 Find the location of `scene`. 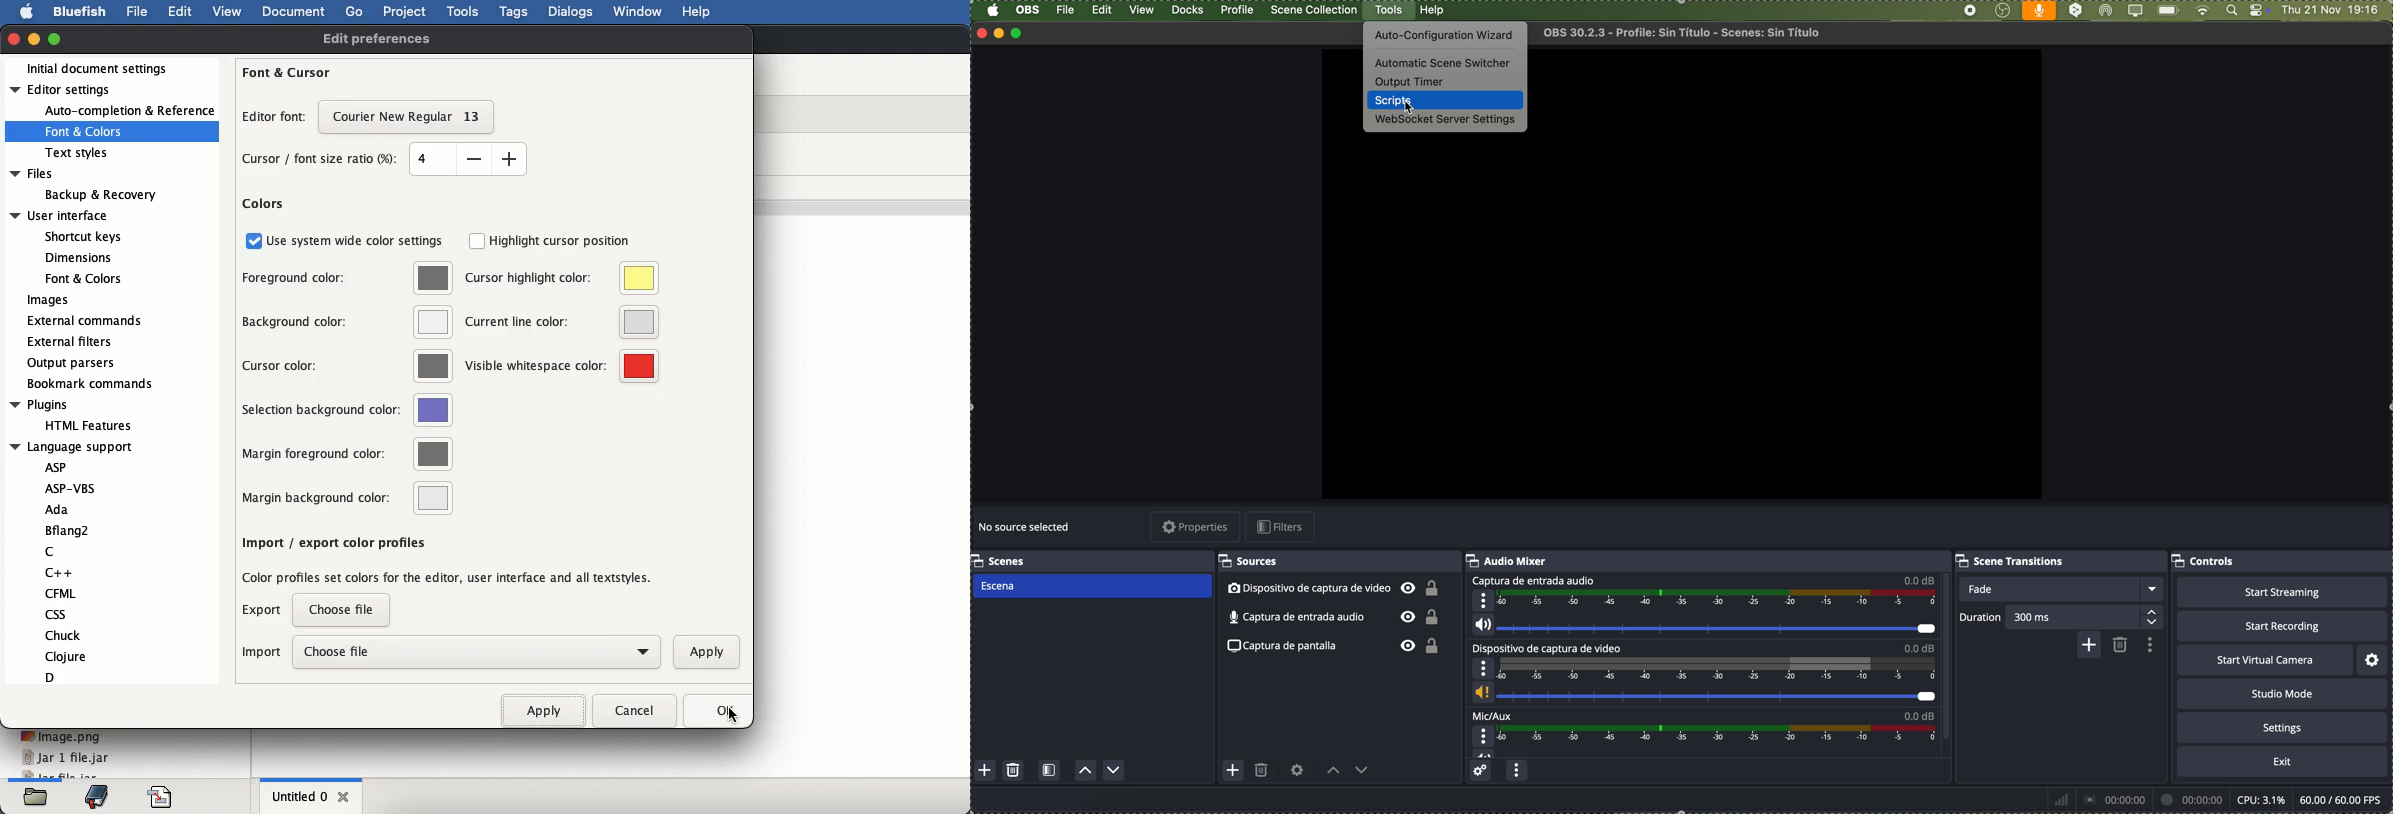

scene is located at coordinates (1091, 586).